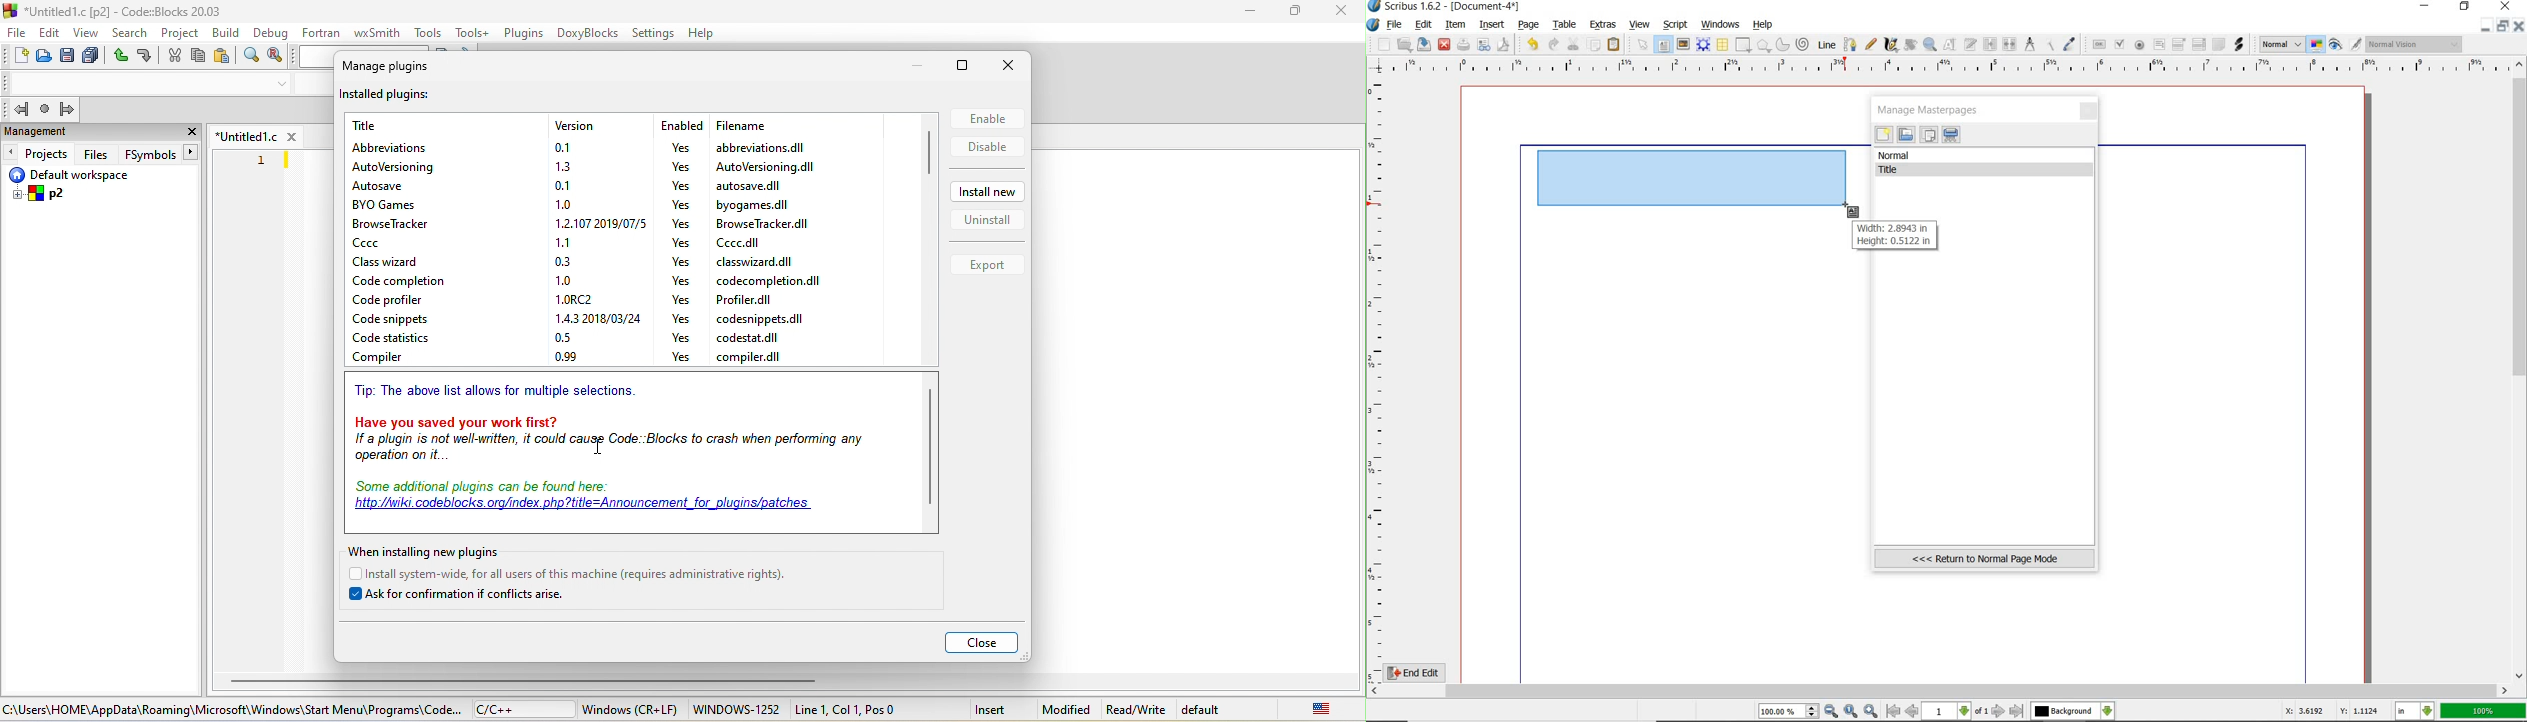  I want to click on open, so click(1405, 44).